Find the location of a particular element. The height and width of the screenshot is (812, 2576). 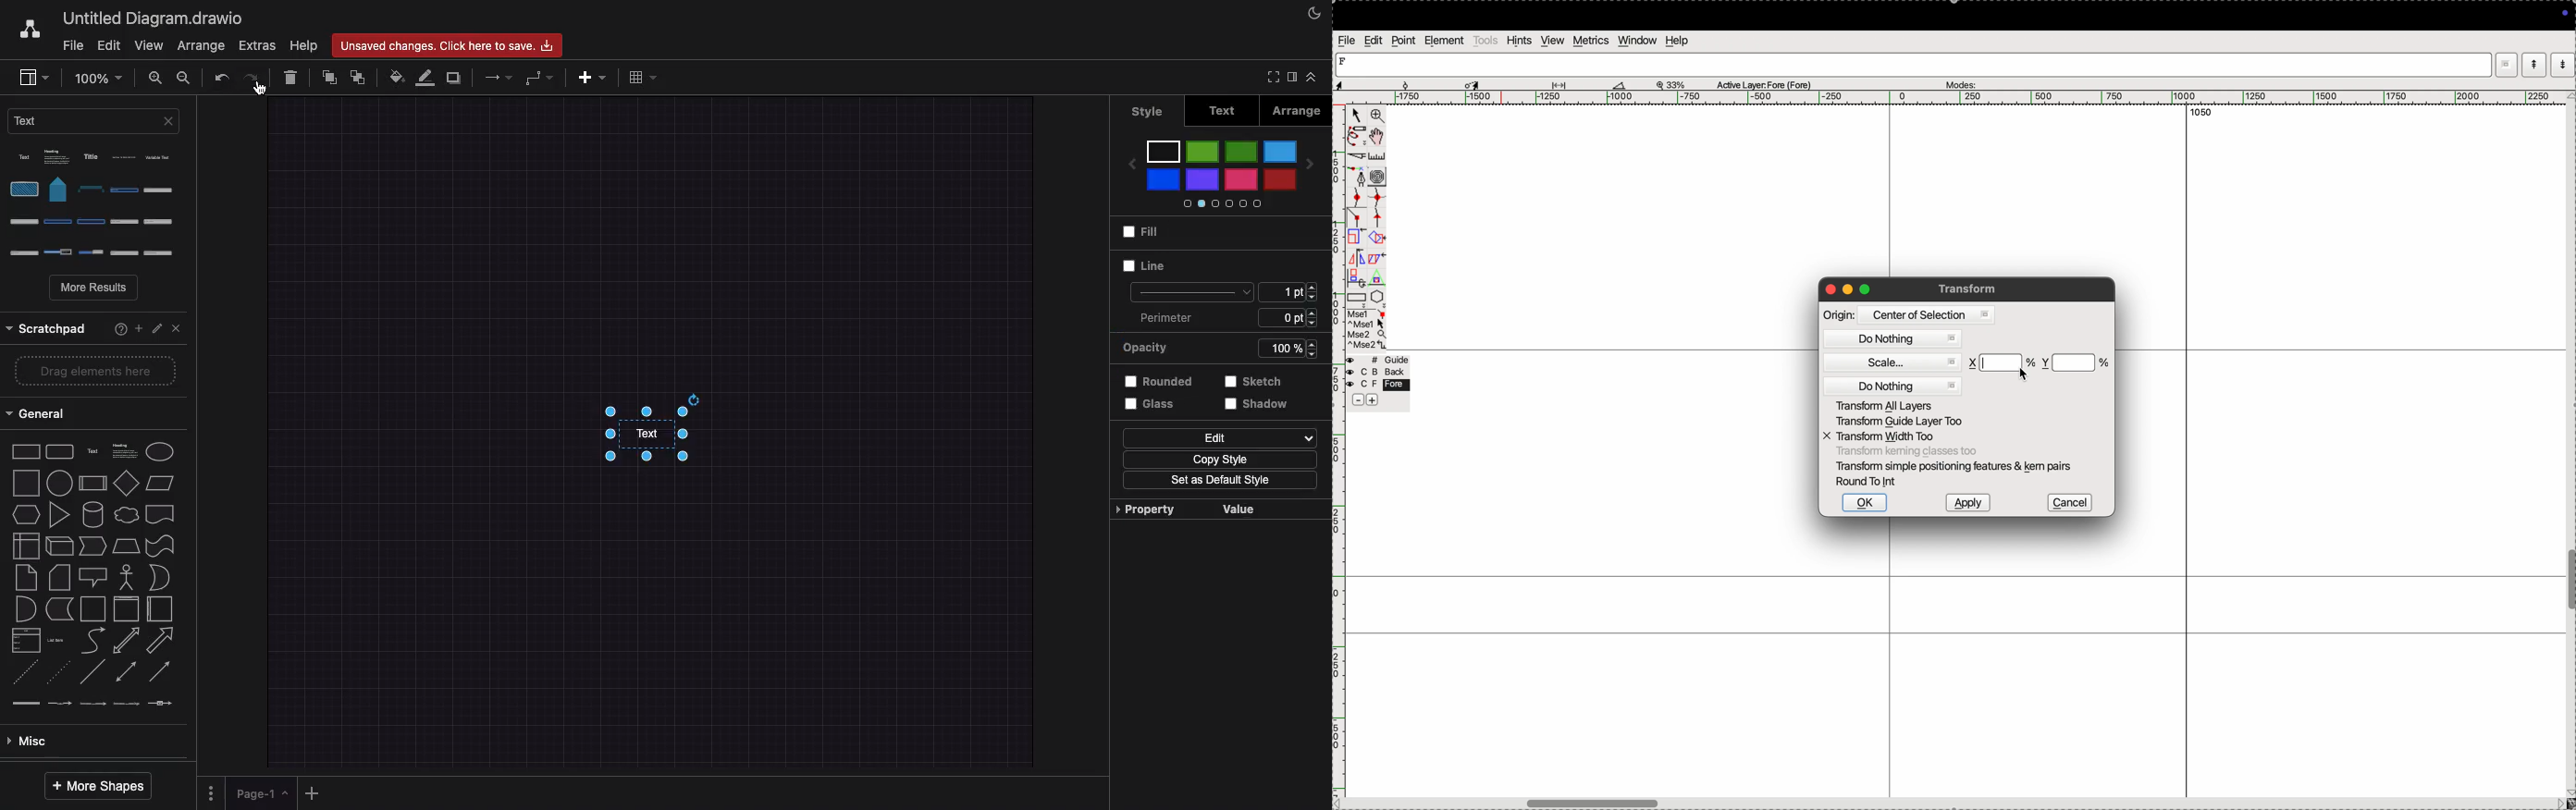

point curve is located at coordinates (1358, 198).